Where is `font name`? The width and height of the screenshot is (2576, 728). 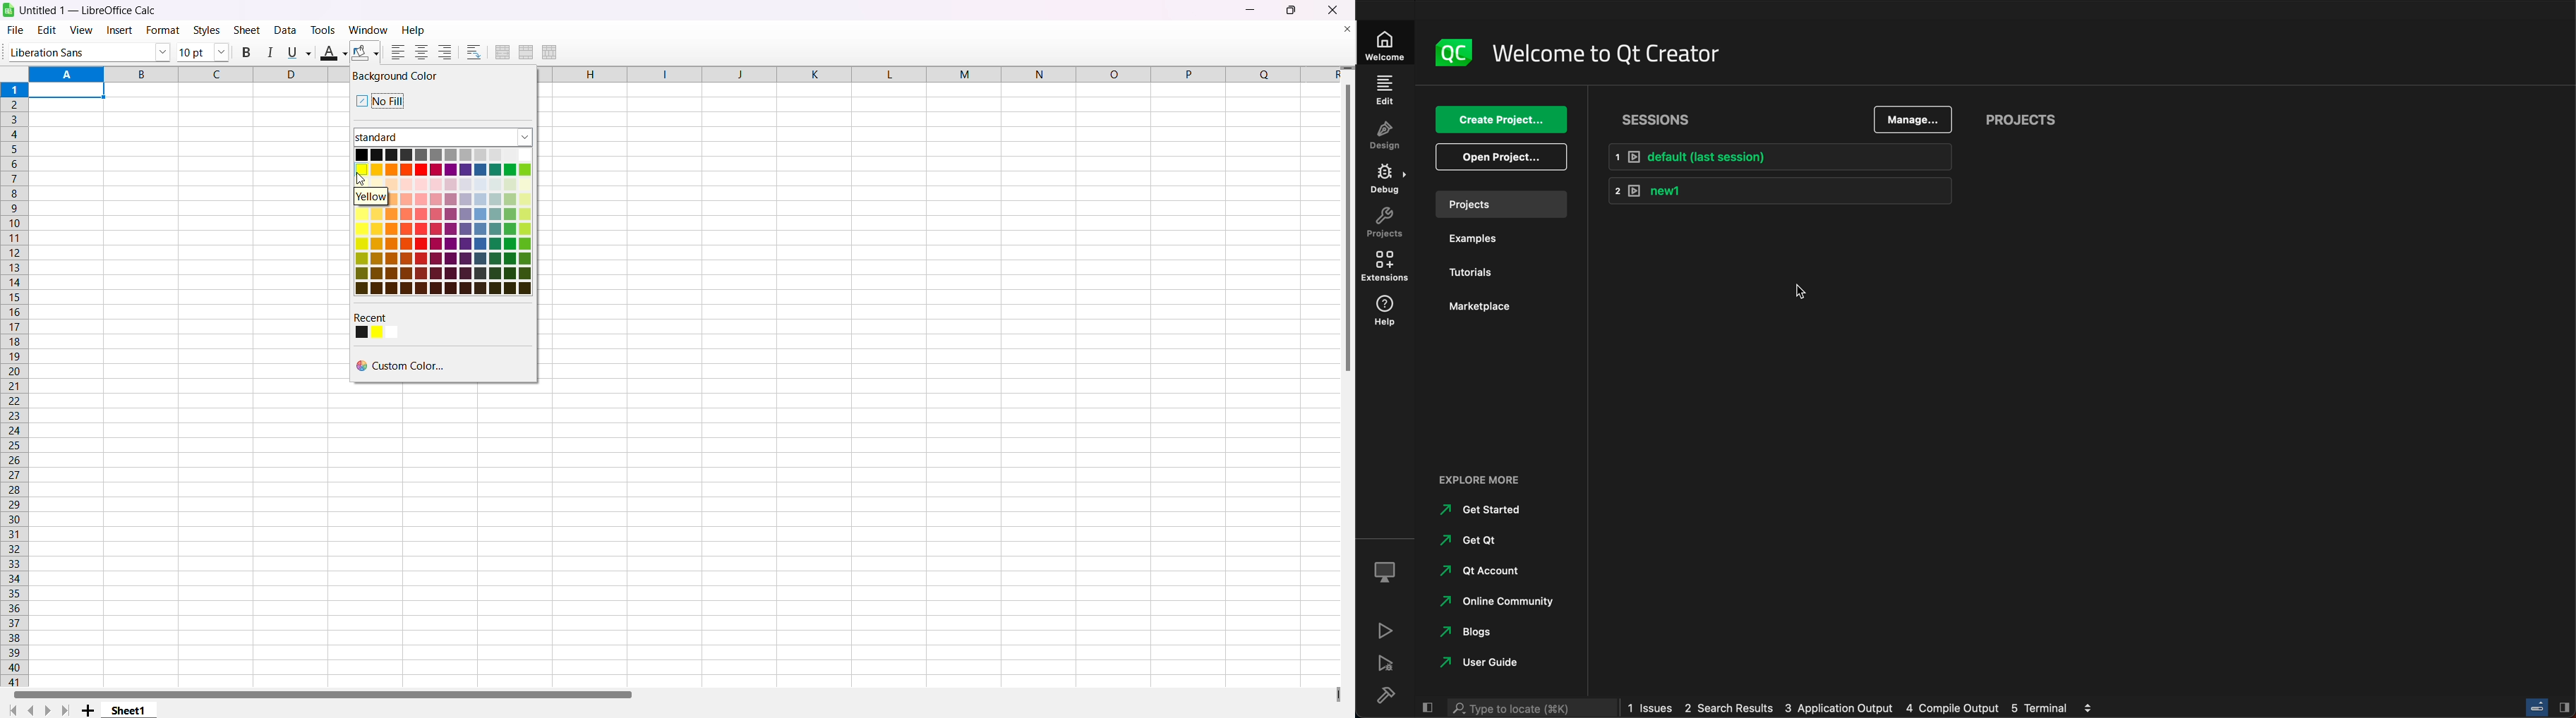
font name is located at coordinates (85, 51).